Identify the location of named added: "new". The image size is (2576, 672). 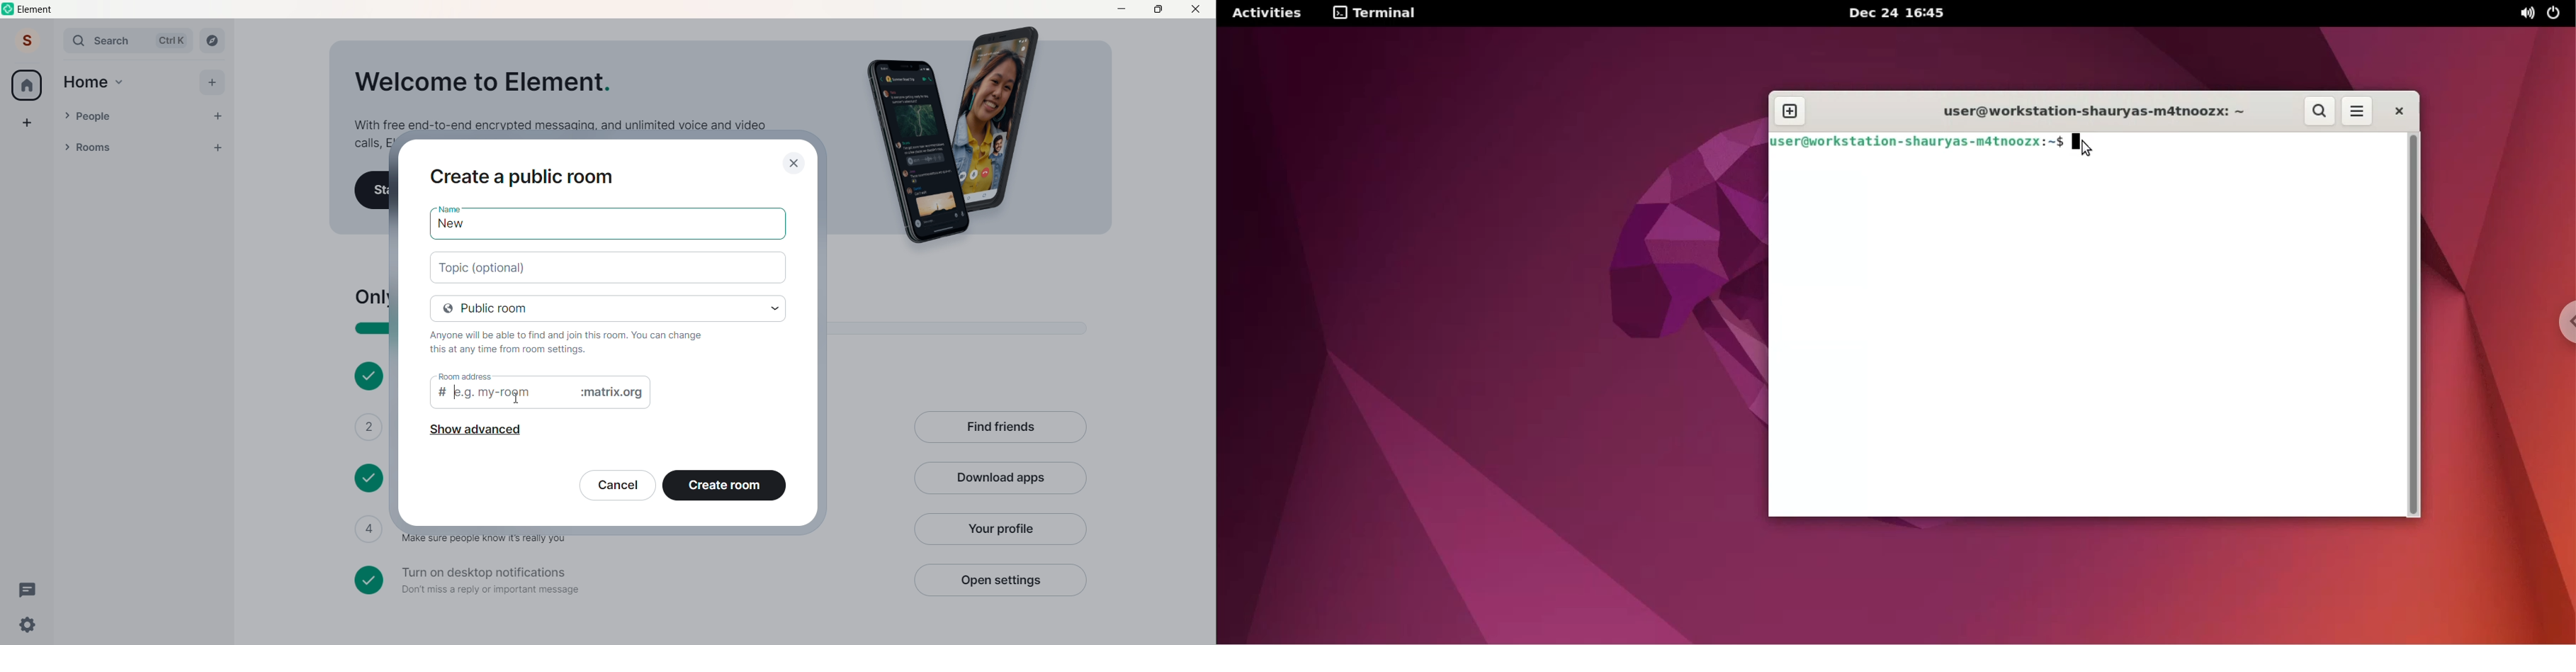
(607, 226).